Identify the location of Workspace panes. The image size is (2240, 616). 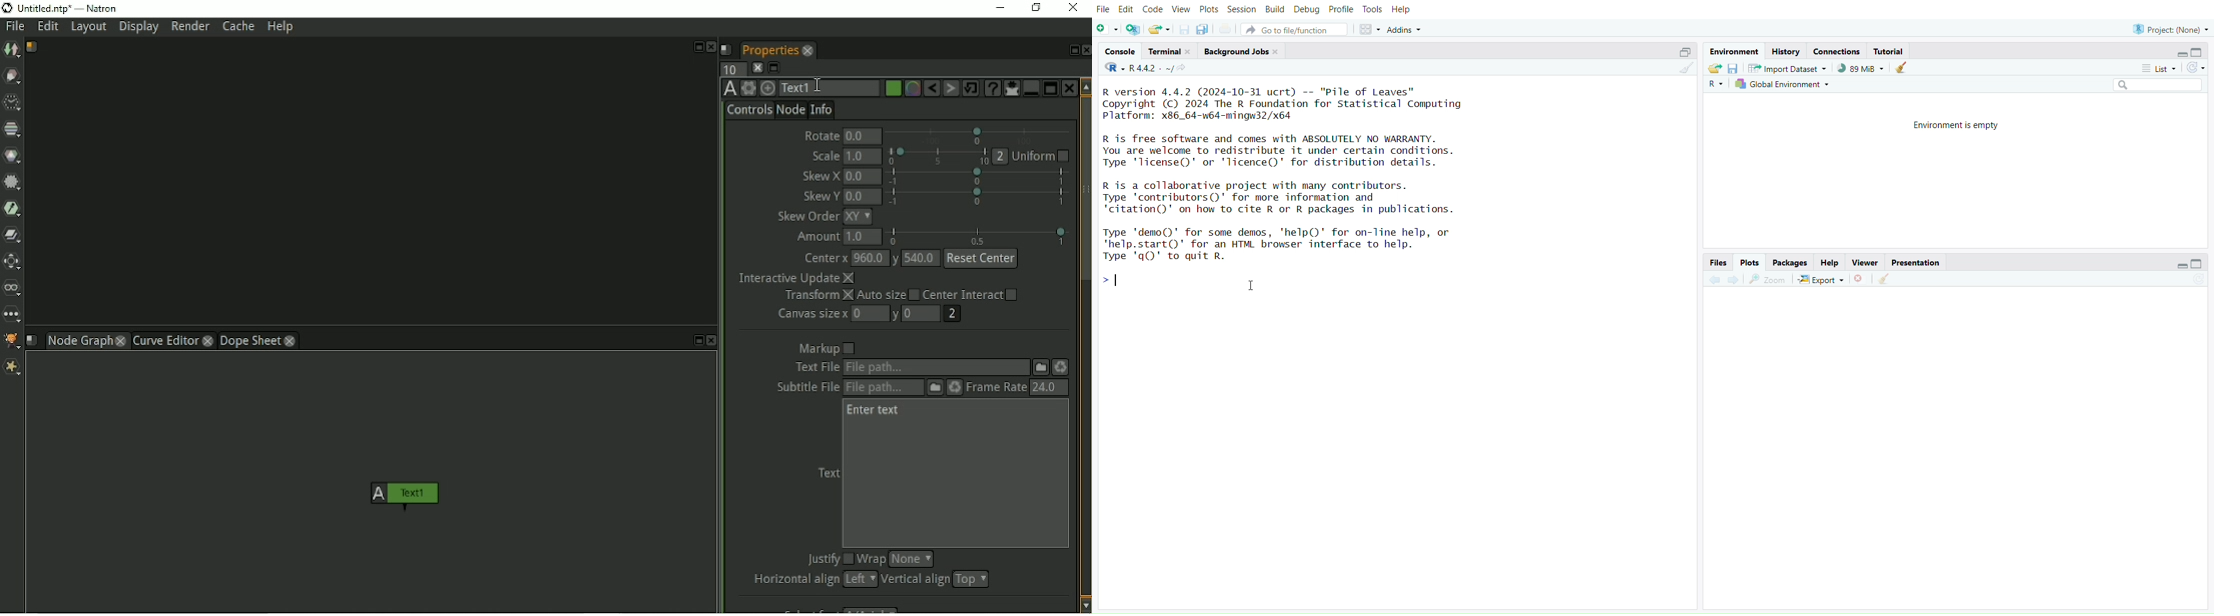
(1369, 30).